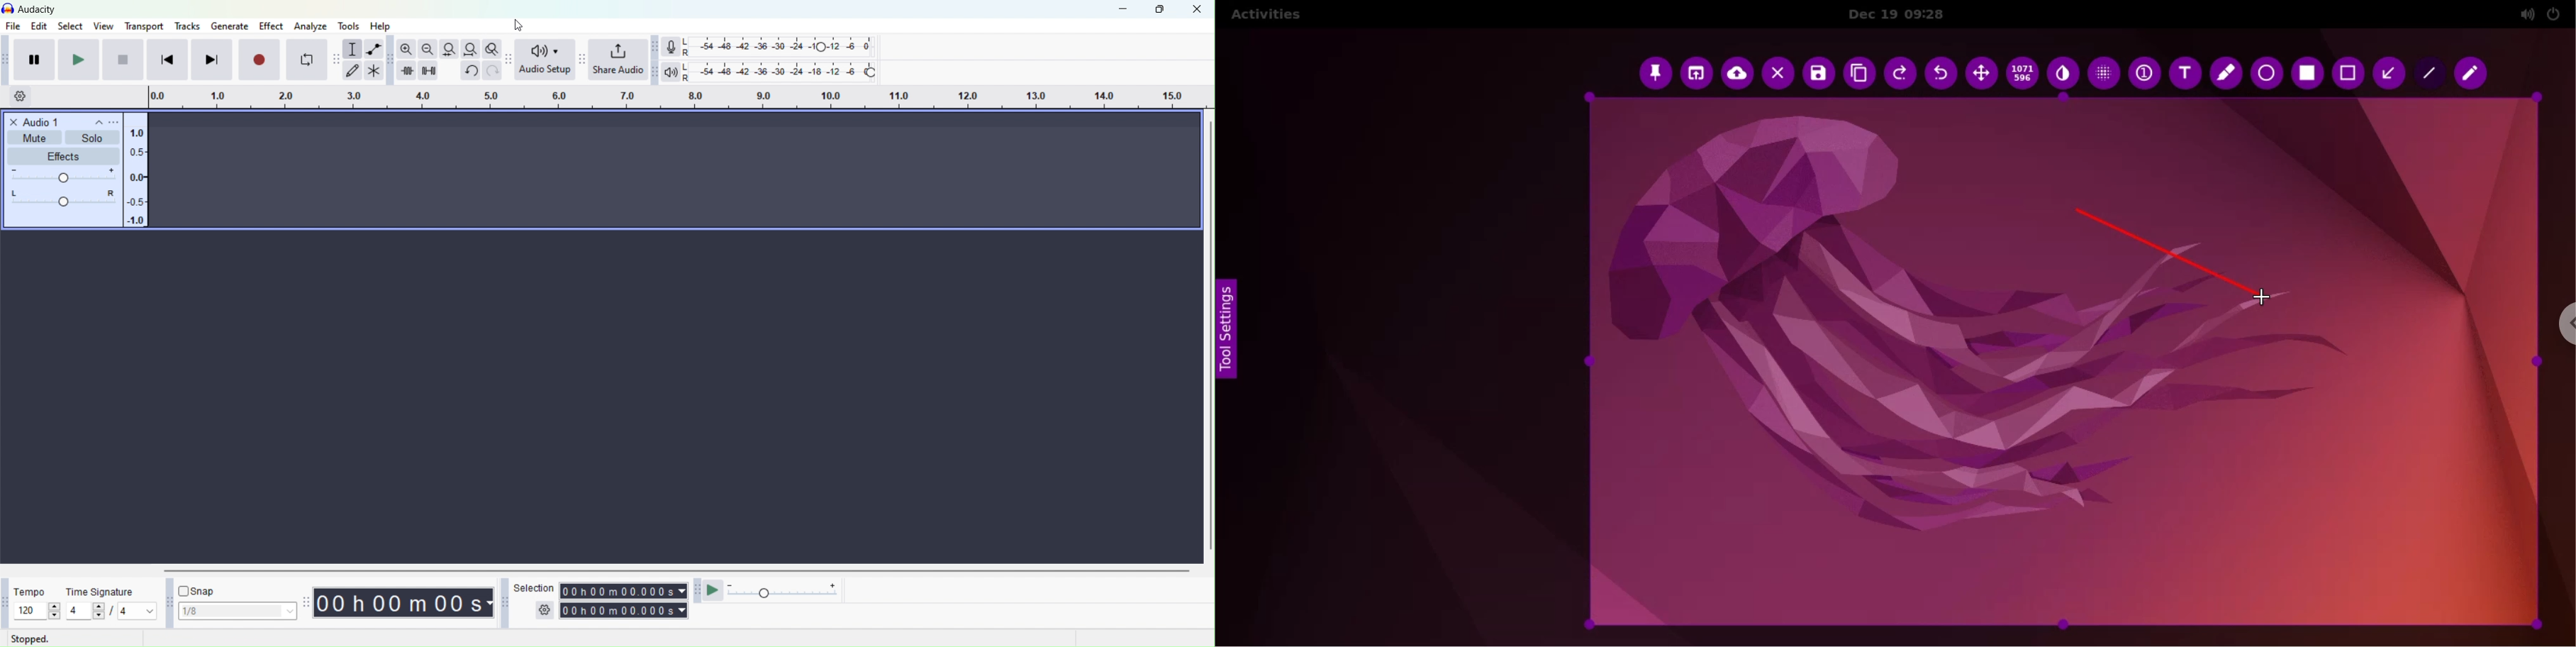 The height and width of the screenshot is (672, 2576). Describe the element at coordinates (227, 26) in the screenshot. I see `Generate` at that location.